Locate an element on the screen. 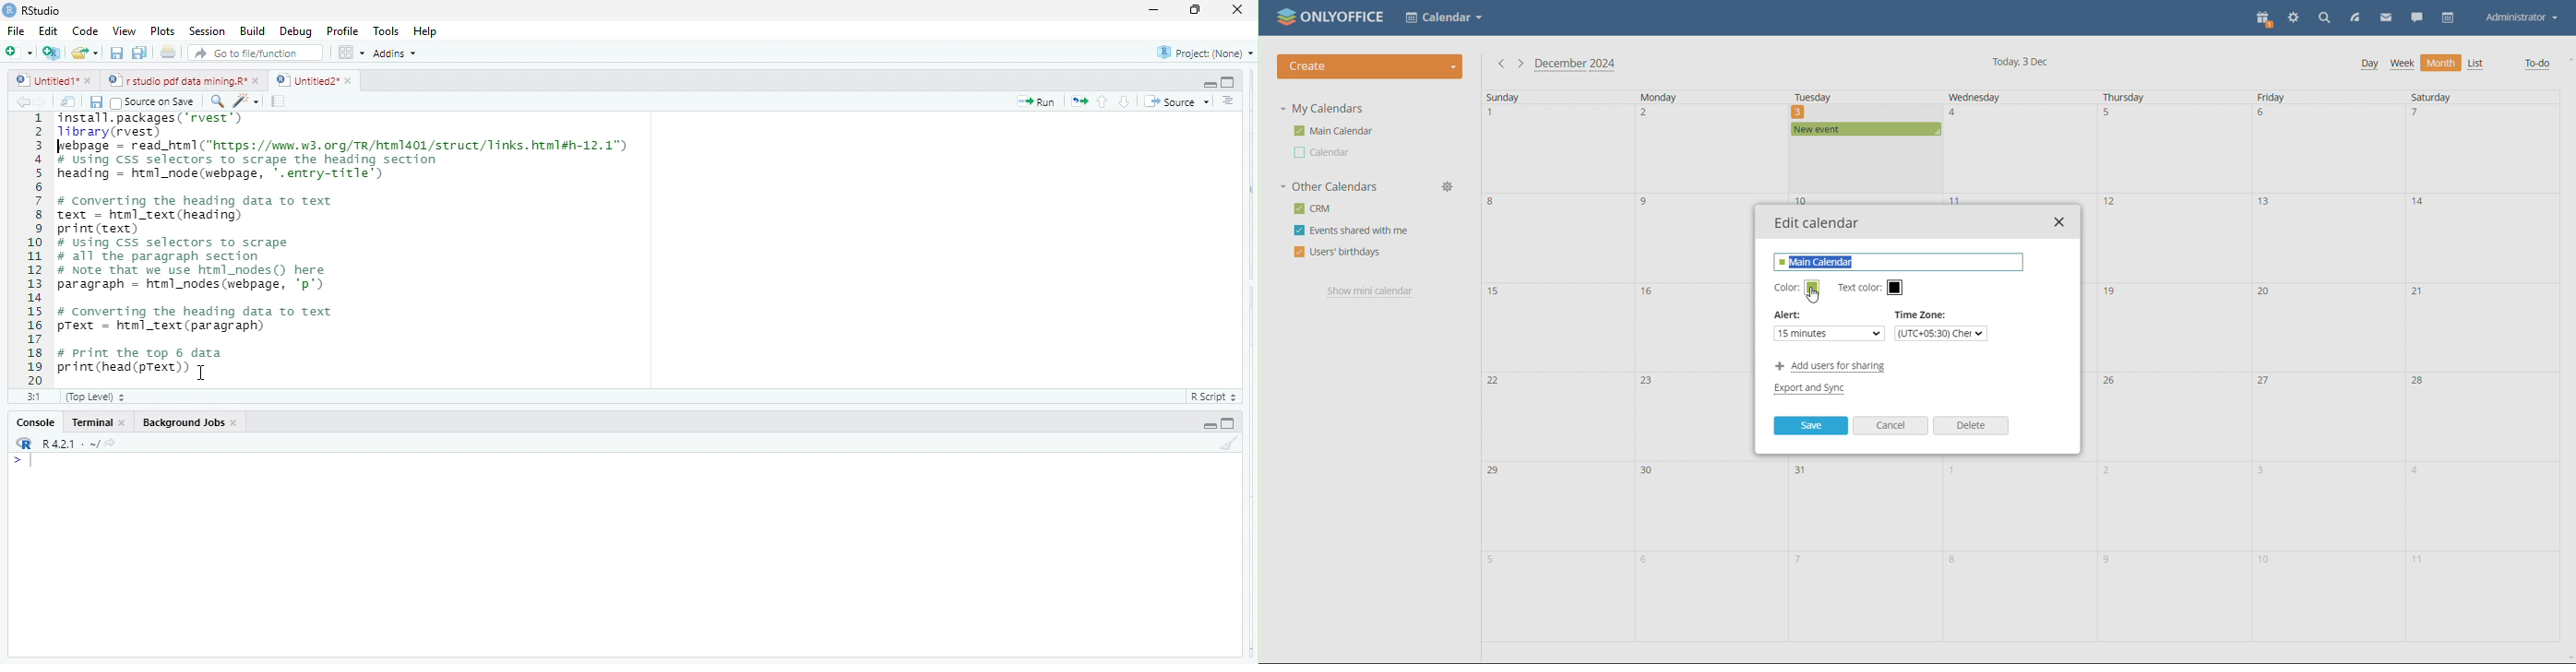  typing cursor is located at coordinates (27, 462).